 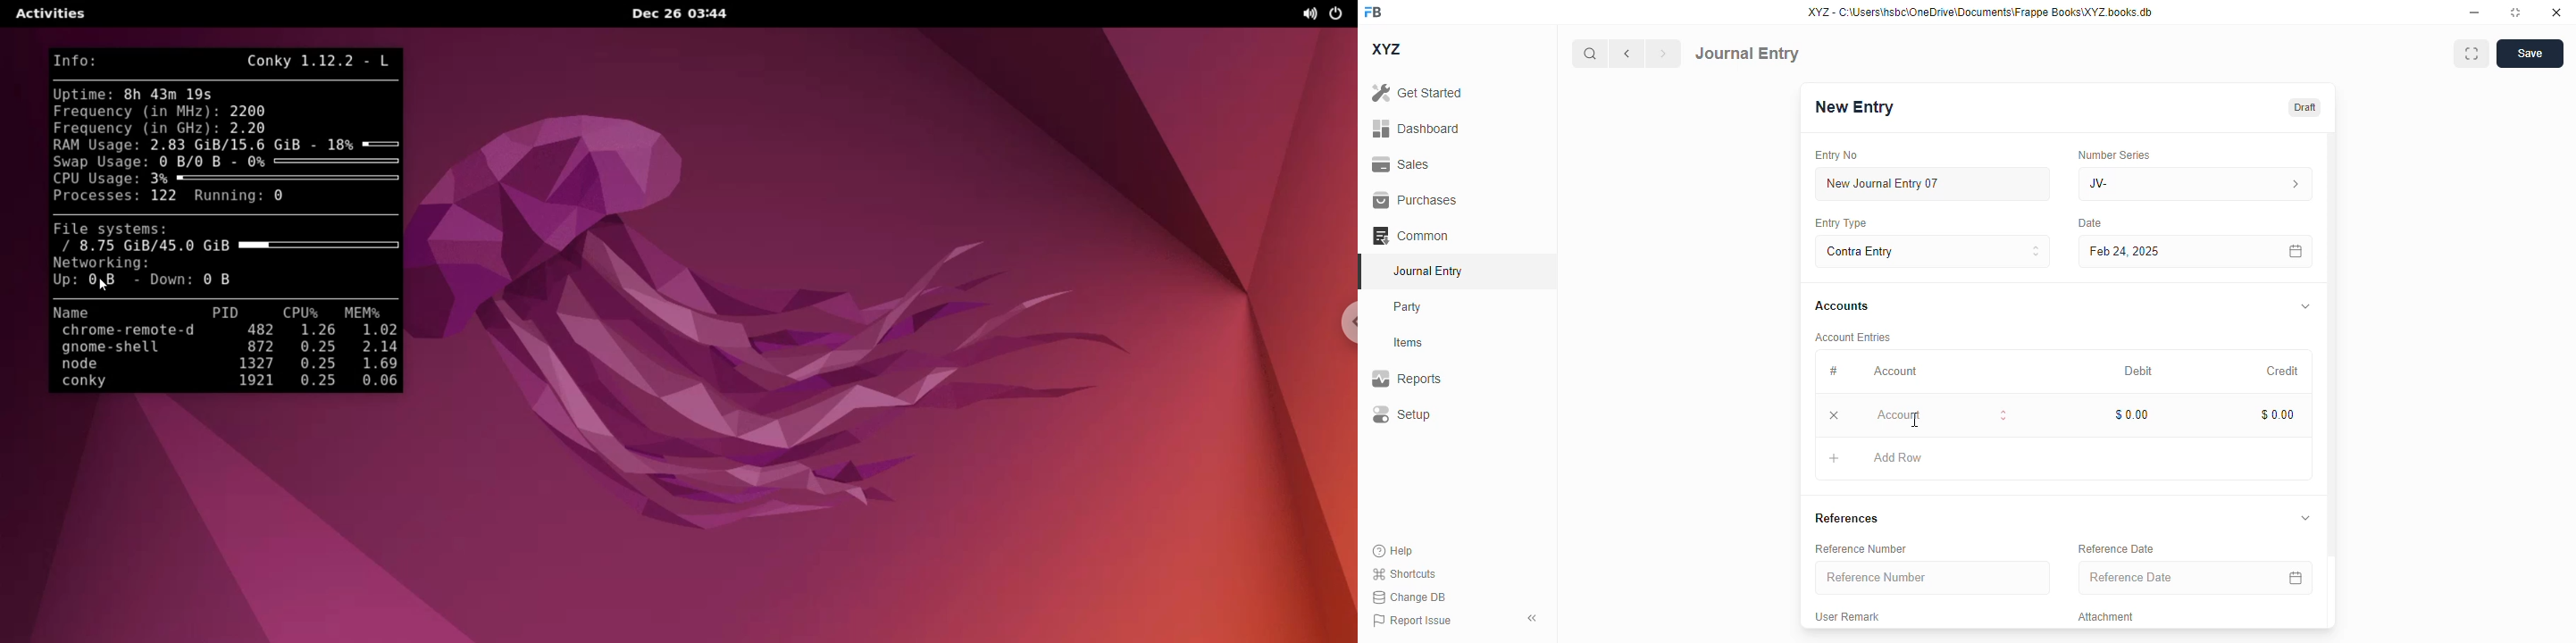 What do you see at coordinates (2306, 518) in the screenshot?
I see `toggle expand/collapse` at bounding box center [2306, 518].